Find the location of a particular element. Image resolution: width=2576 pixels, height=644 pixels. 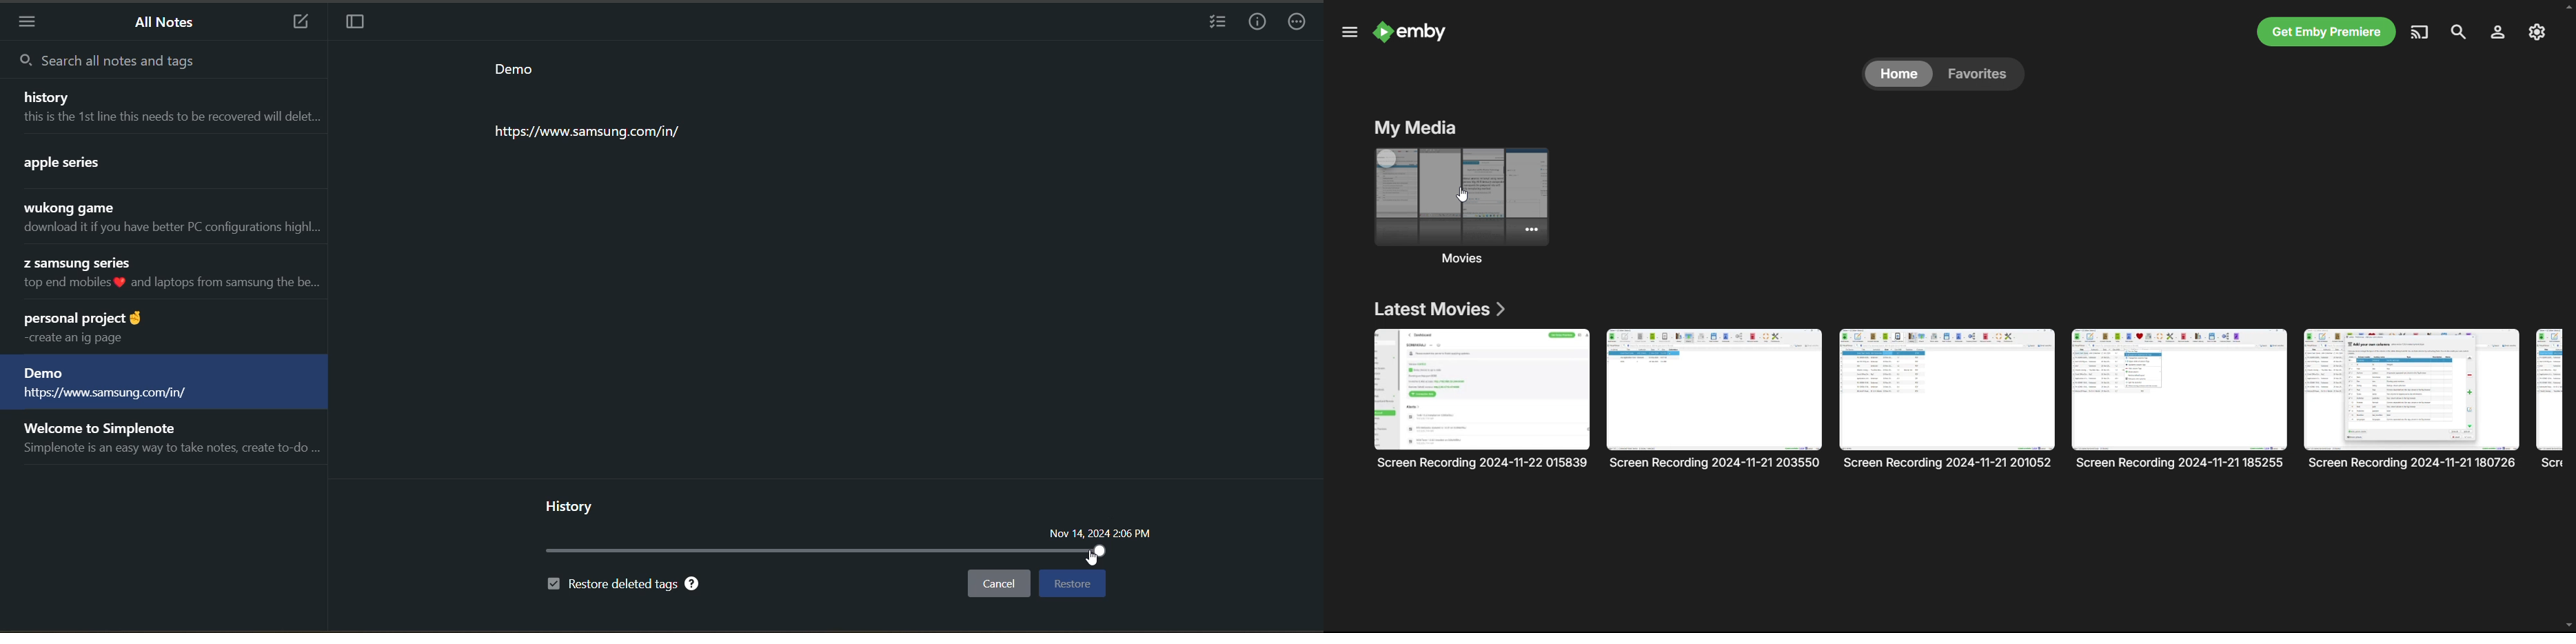

actions is located at coordinates (1301, 23).